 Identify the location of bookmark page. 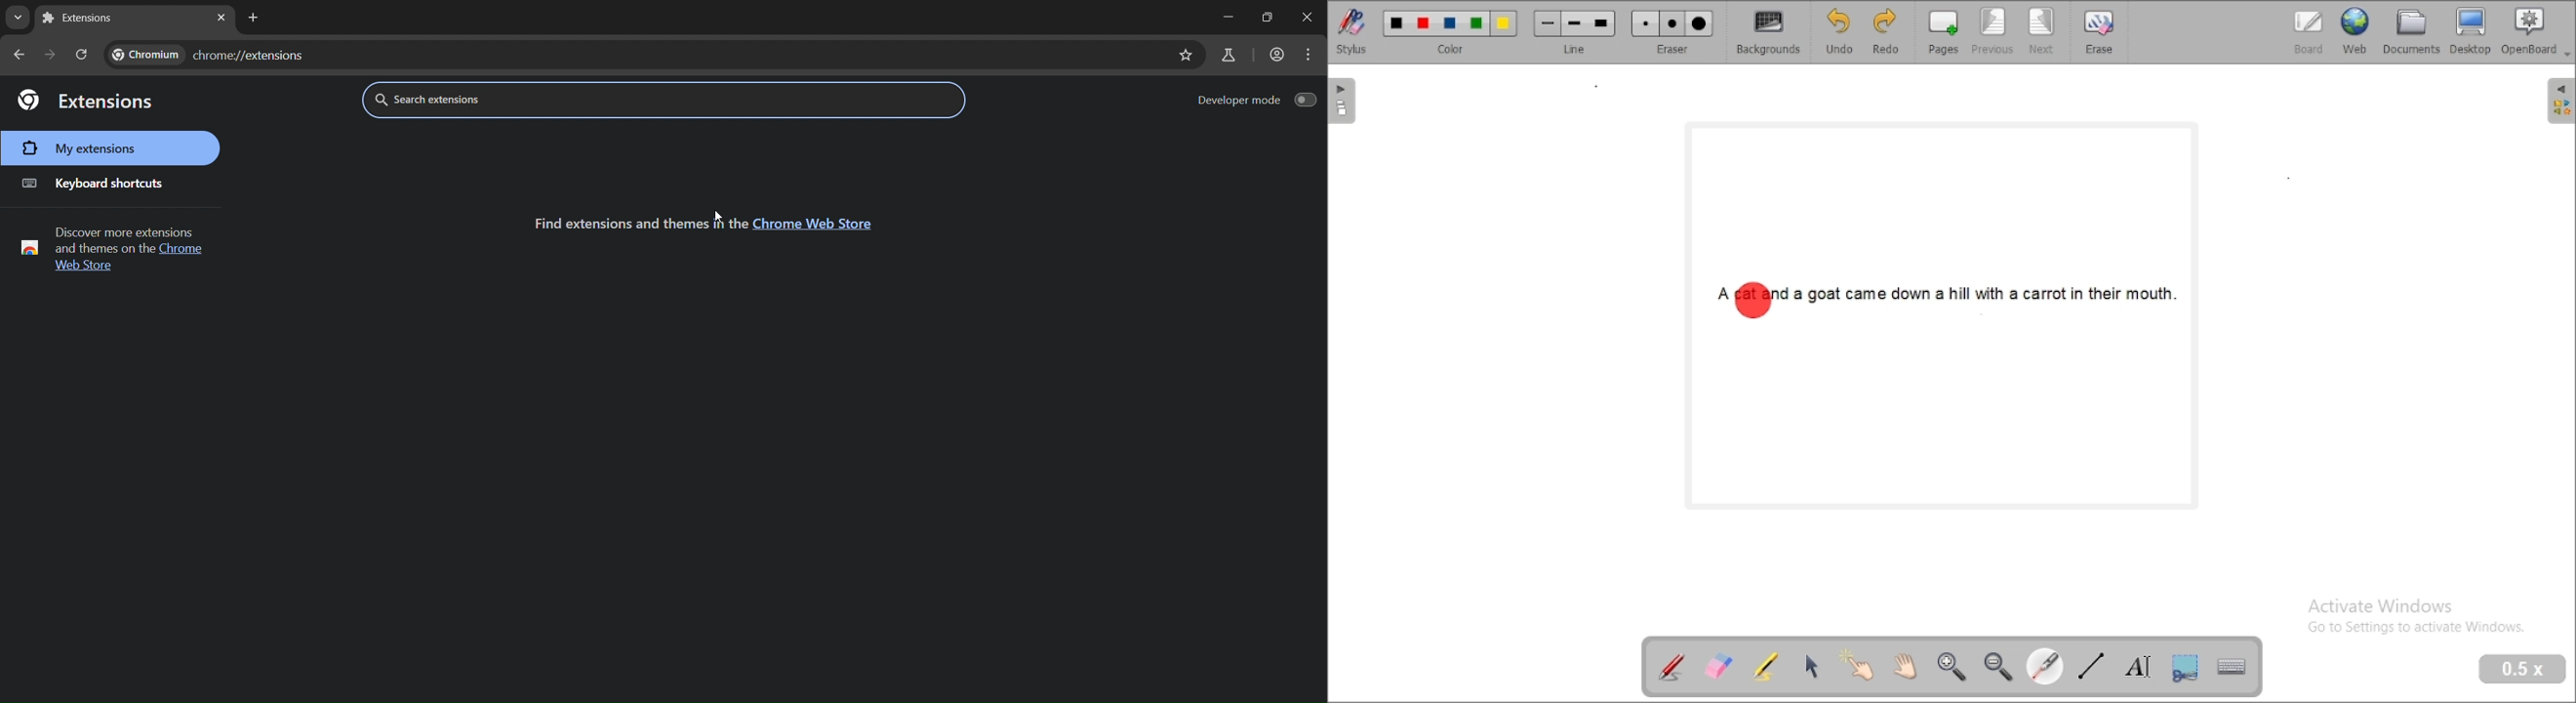
(1189, 57).